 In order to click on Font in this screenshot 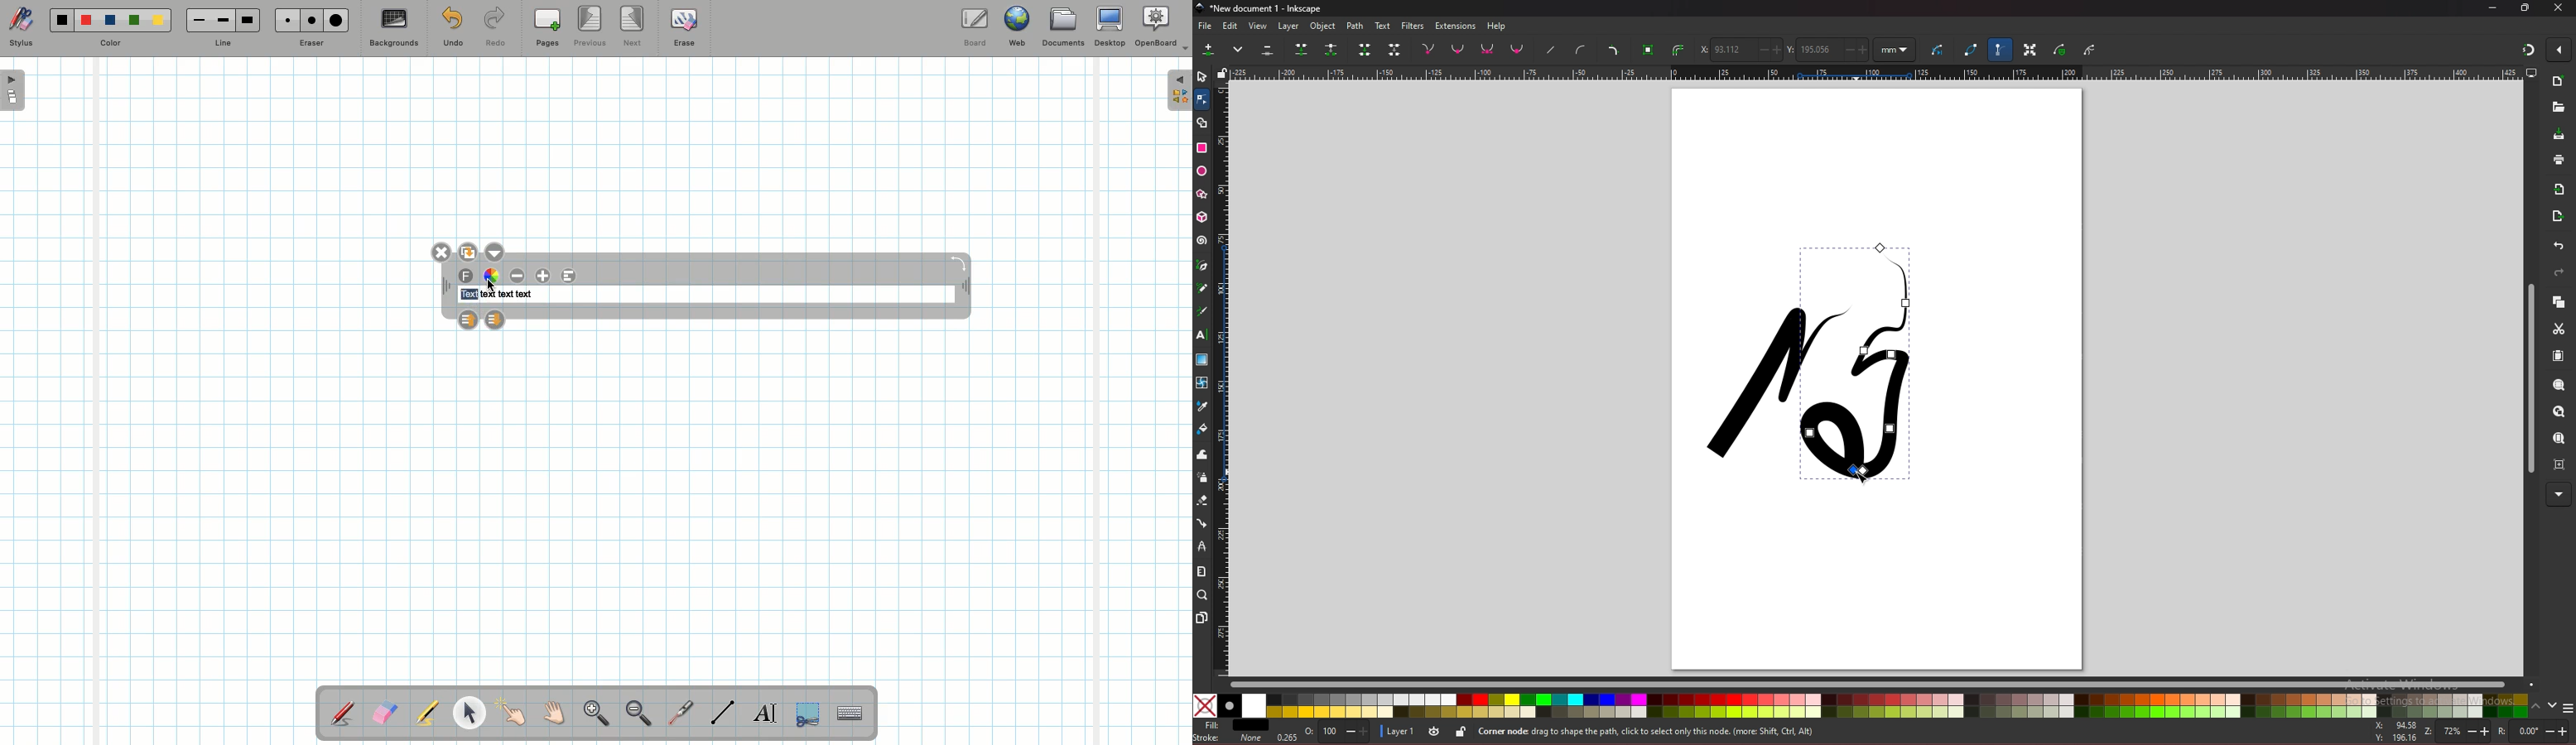, I will do `click(467, 276)`.